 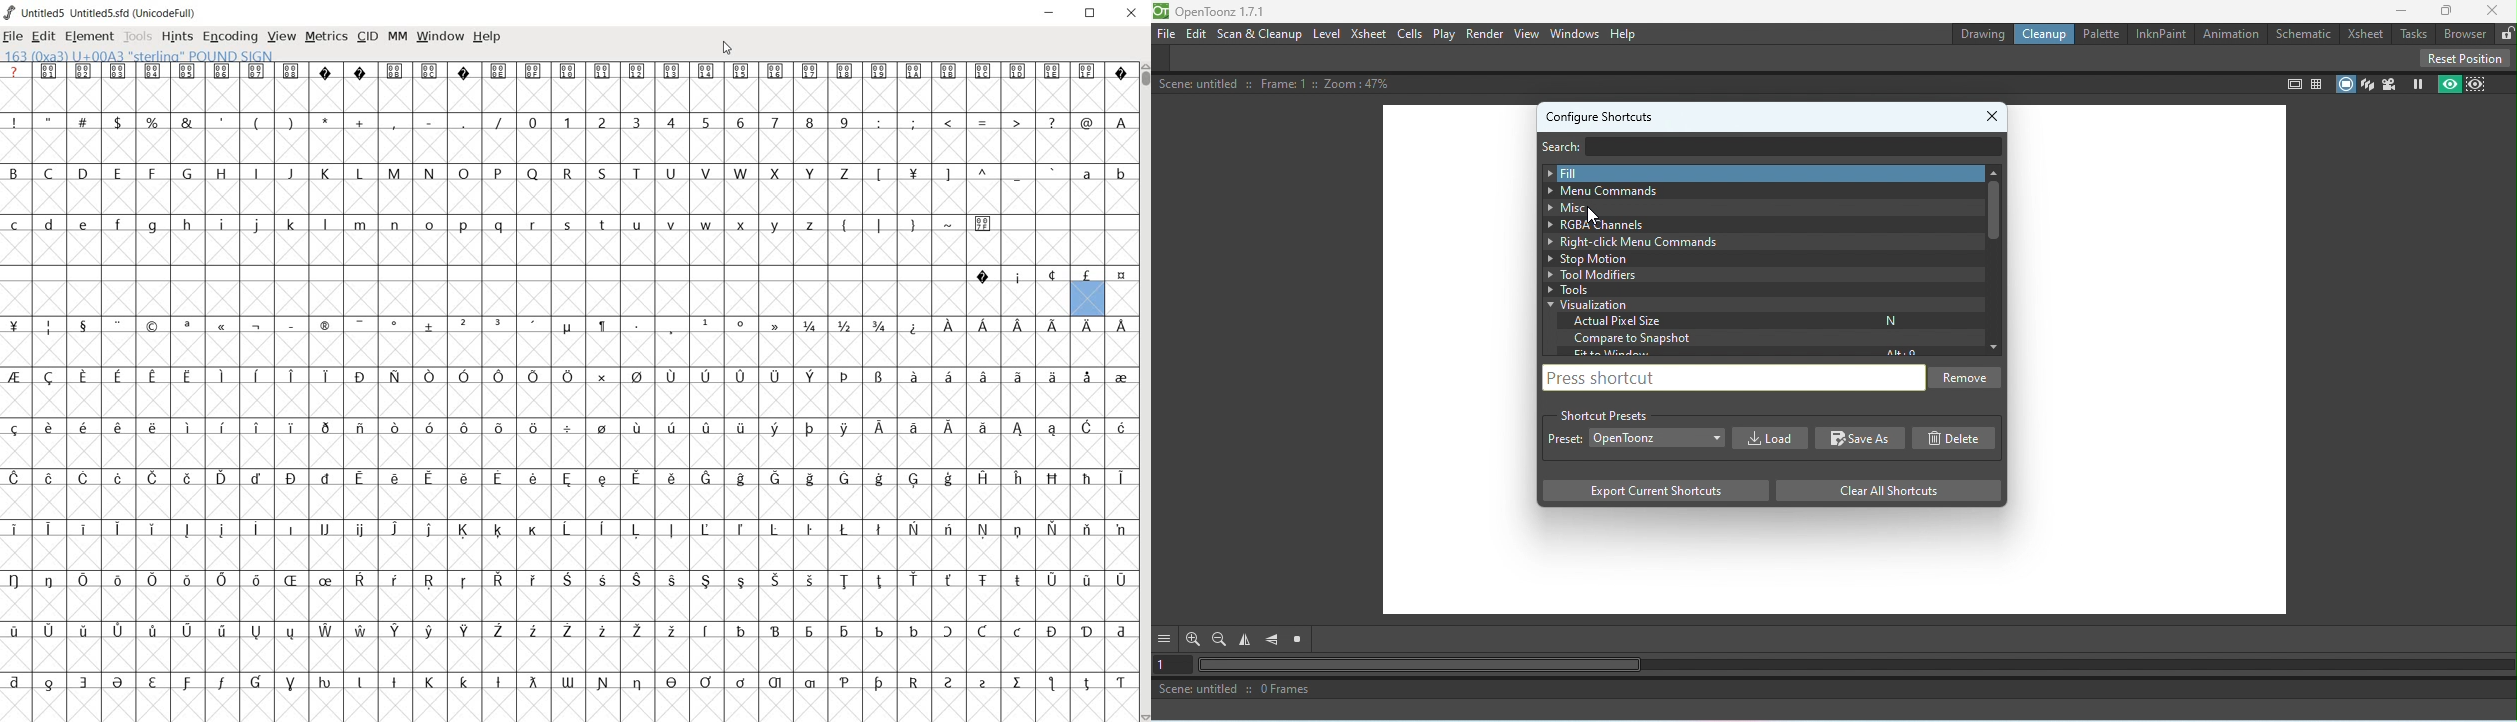 What do you see at coordinates (776, 631) in the screenshot?
I see `Symbol` at bounding box center [776, 631].